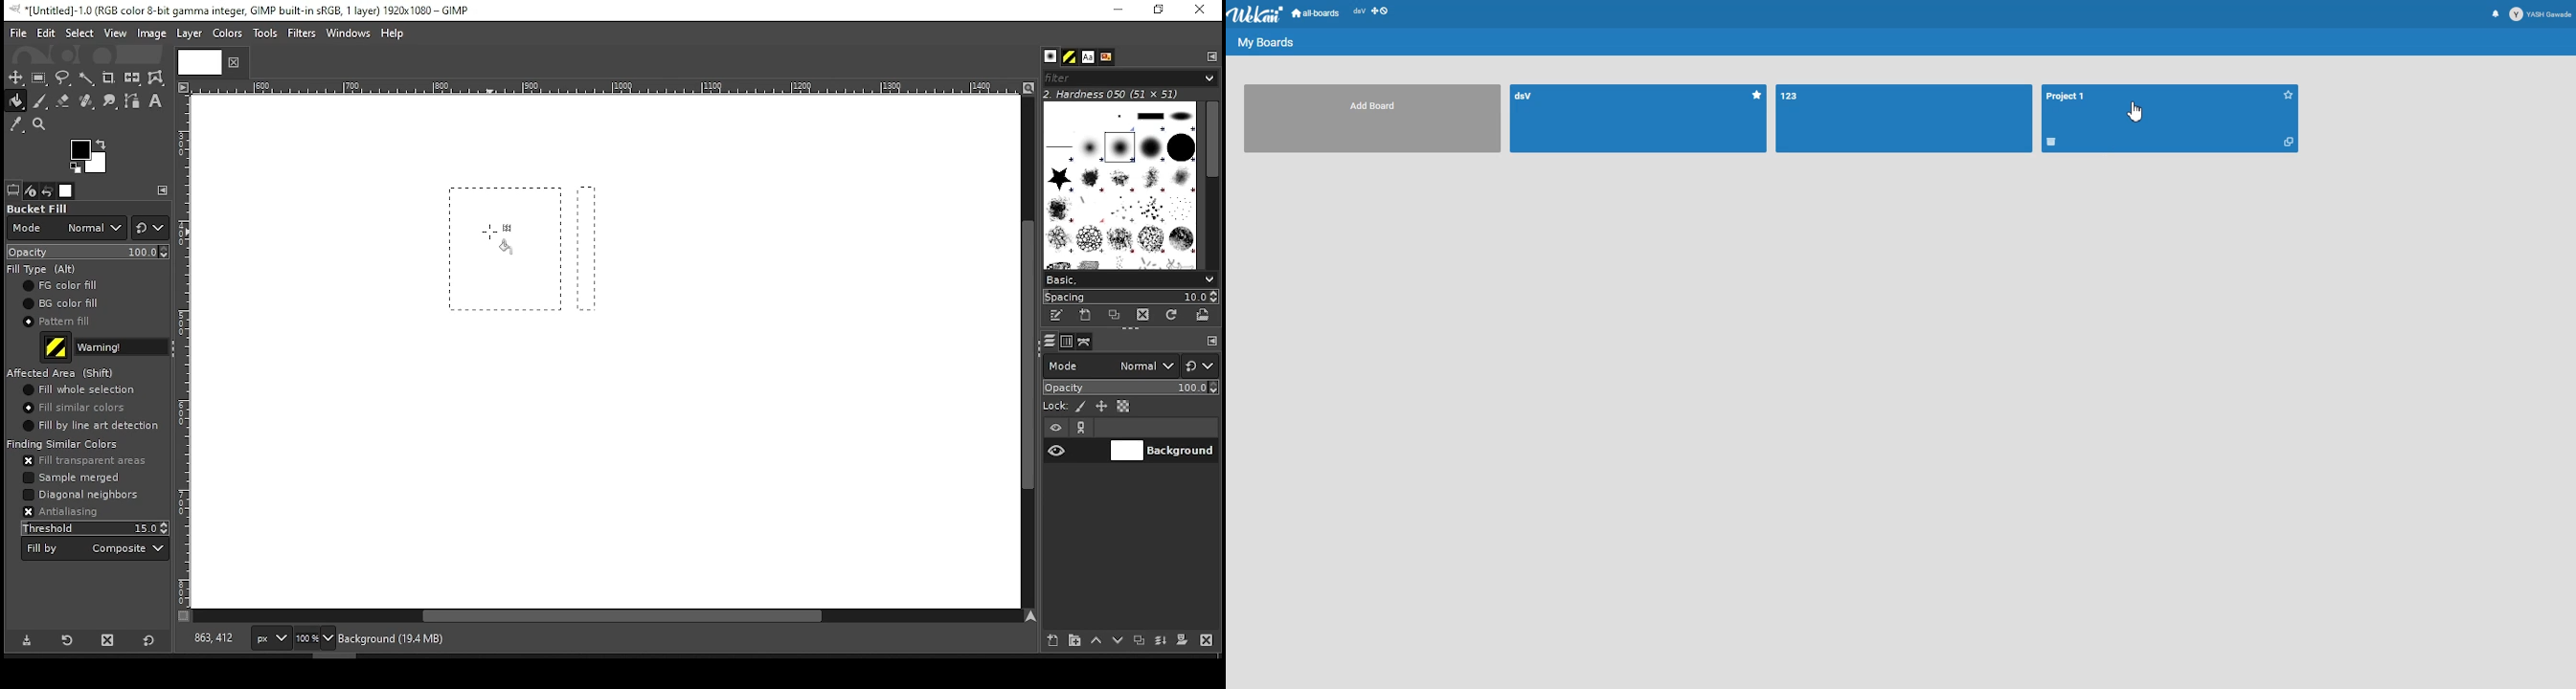 The width and height of the screenshot is (2576, 700). I want to click on px, so click(270, 640).